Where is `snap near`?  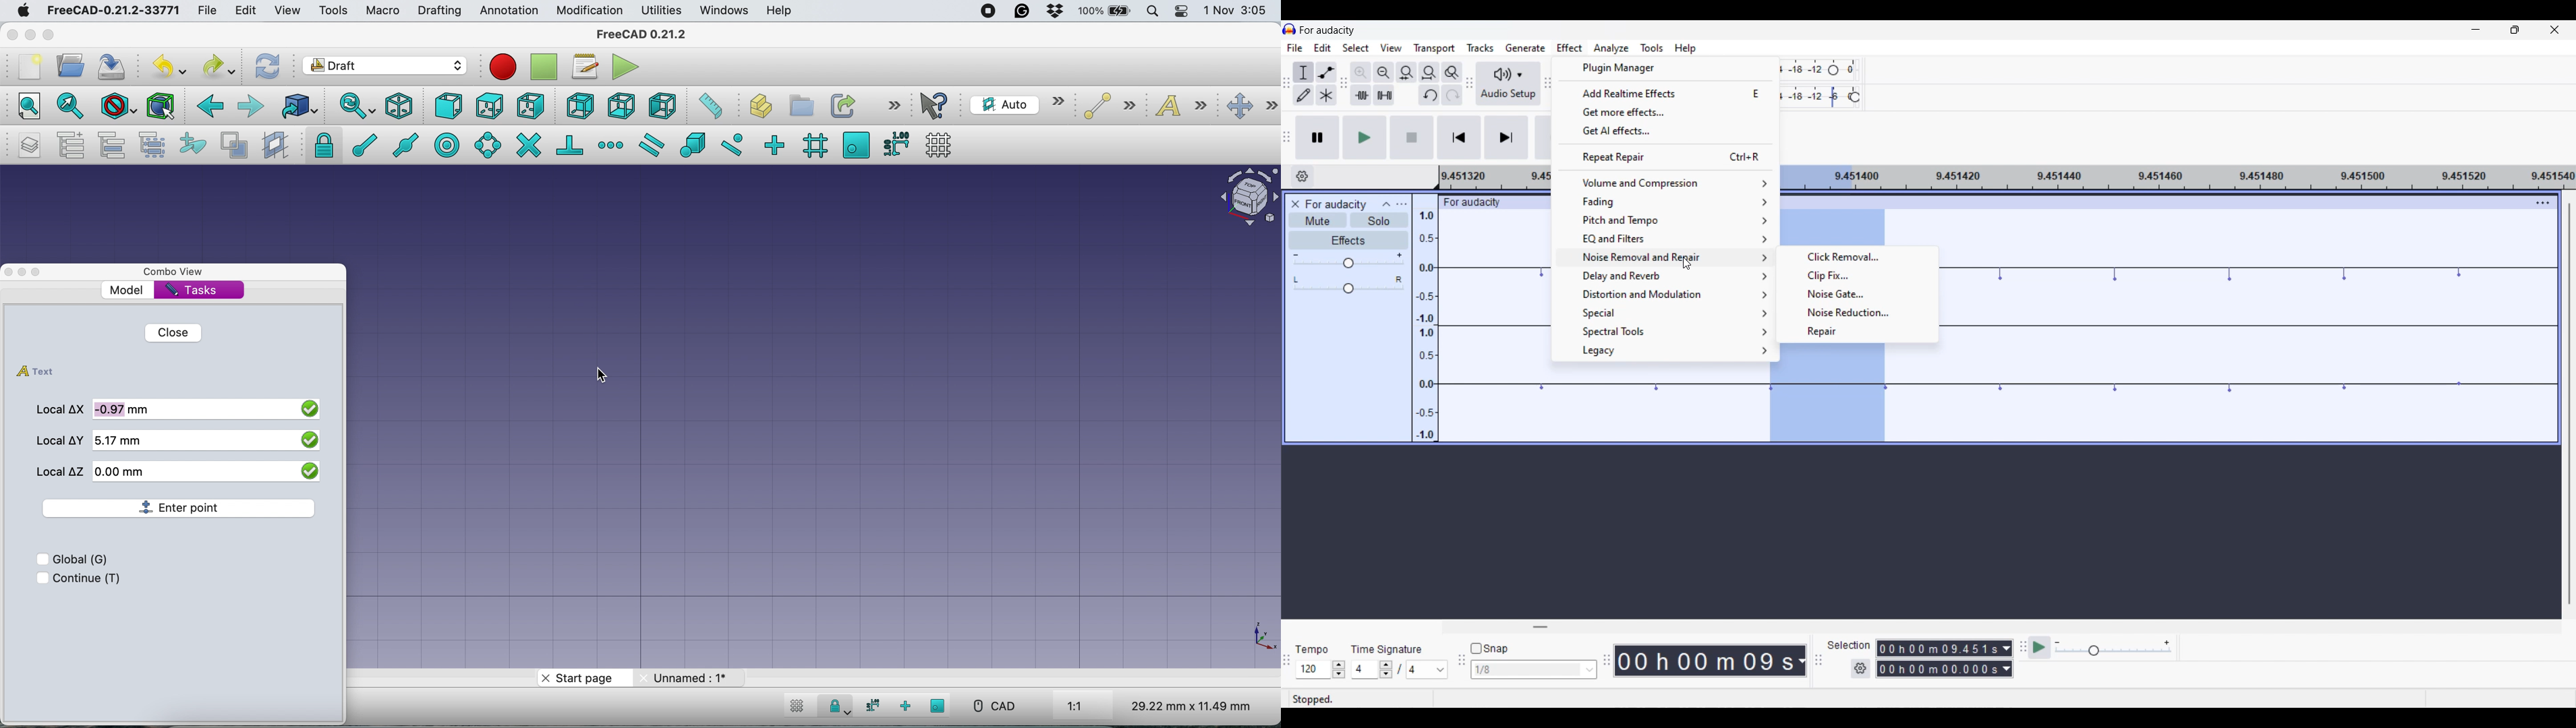
snap near is located at coordinates (731, 146).